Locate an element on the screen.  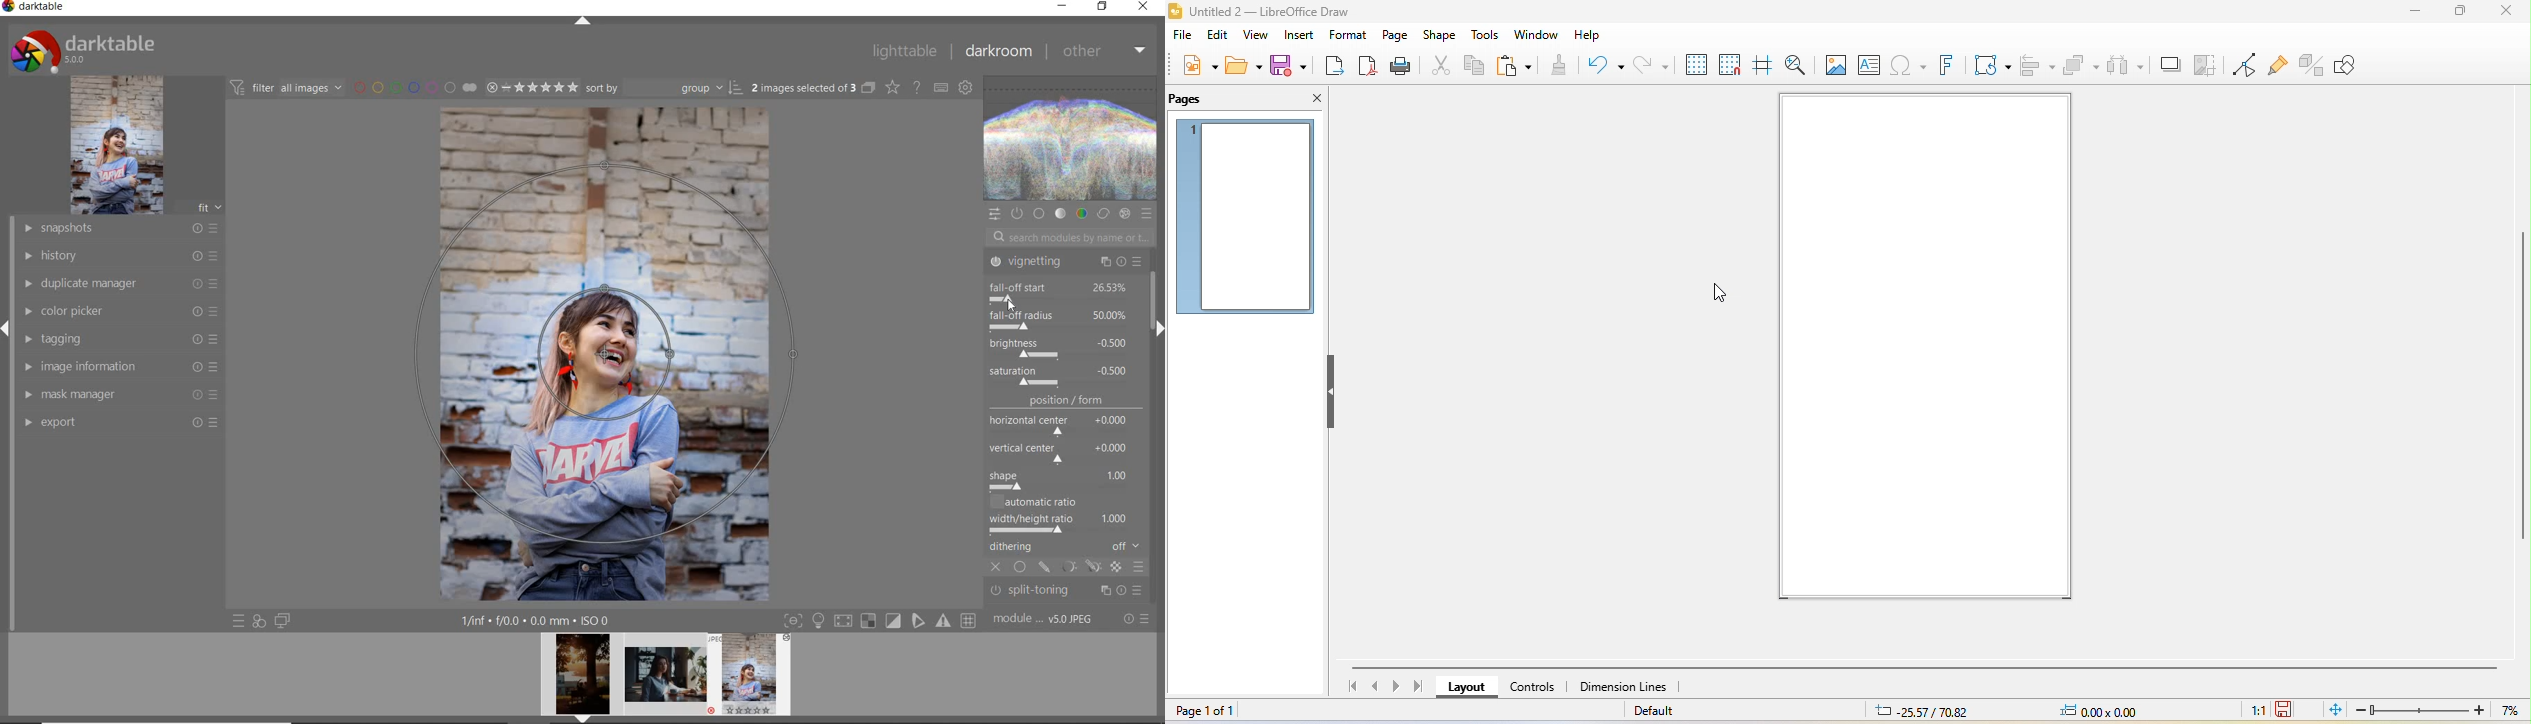
helpline while moving is located at coordinates (1761, 66).